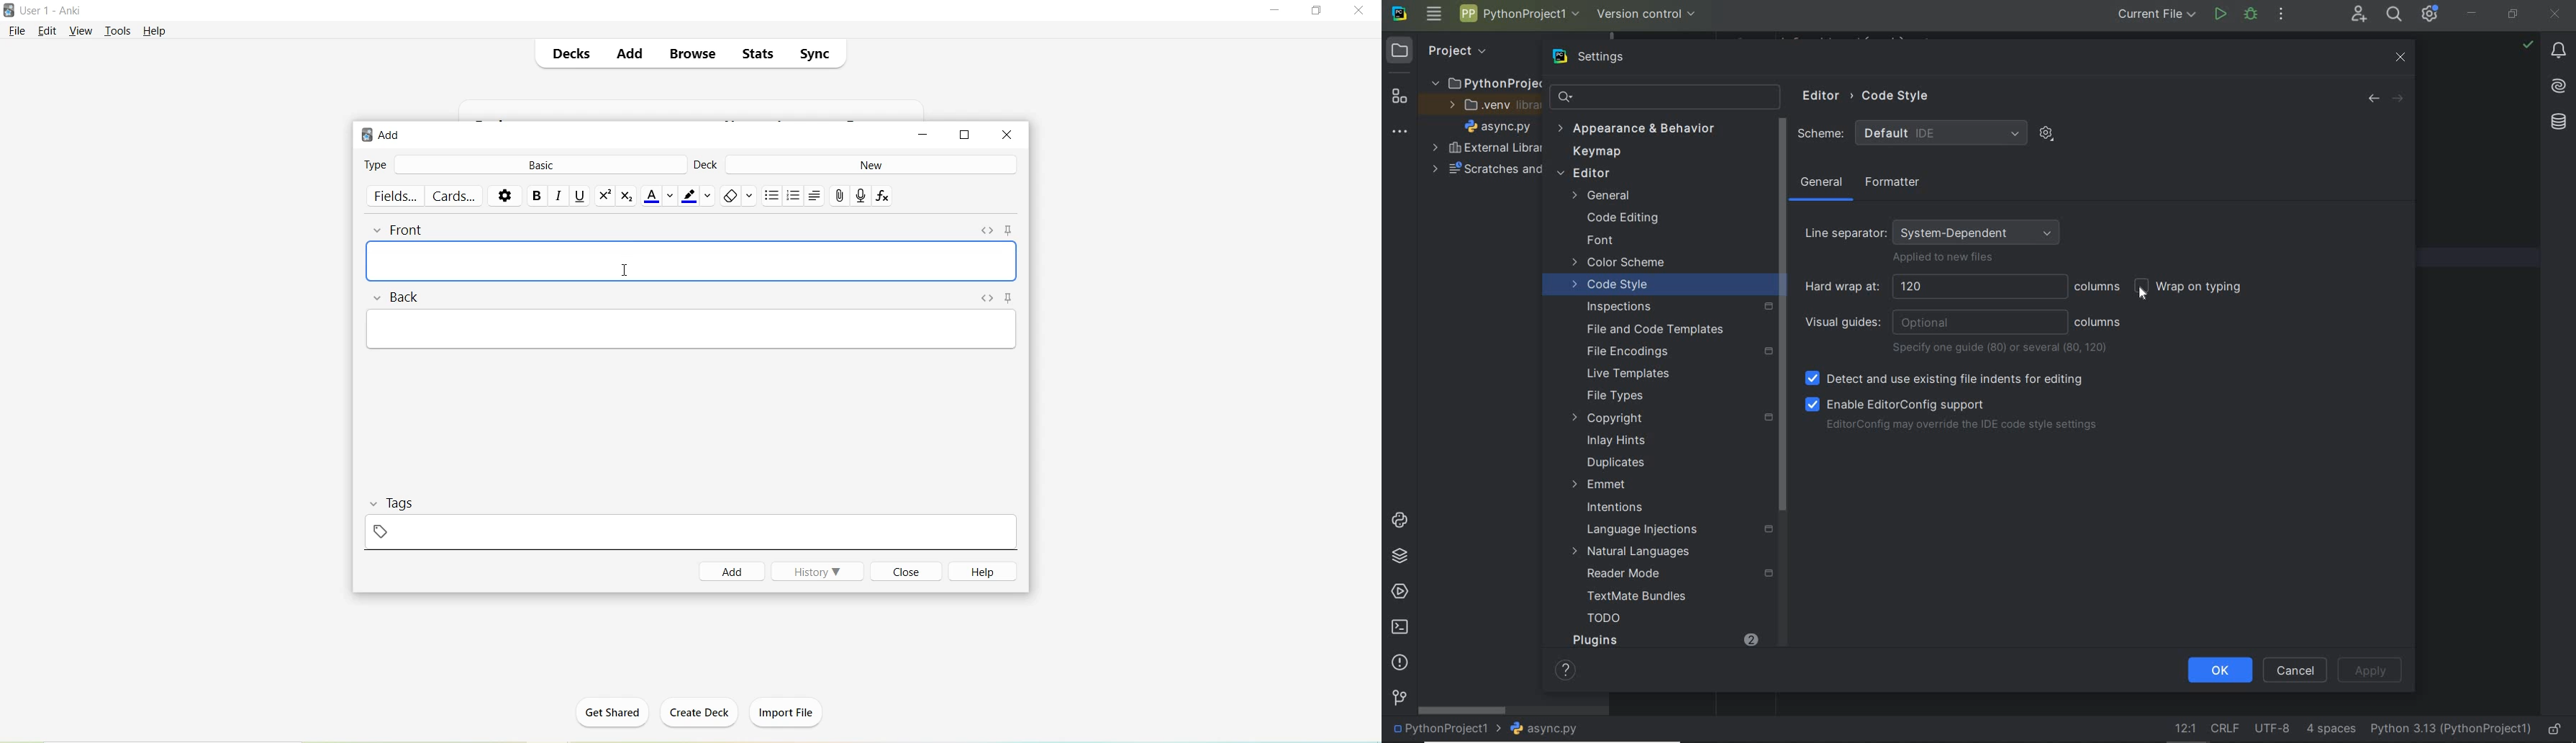 This screenshot has width=2576, height=756. I want to click on Text highlight color, so click(697, 195).